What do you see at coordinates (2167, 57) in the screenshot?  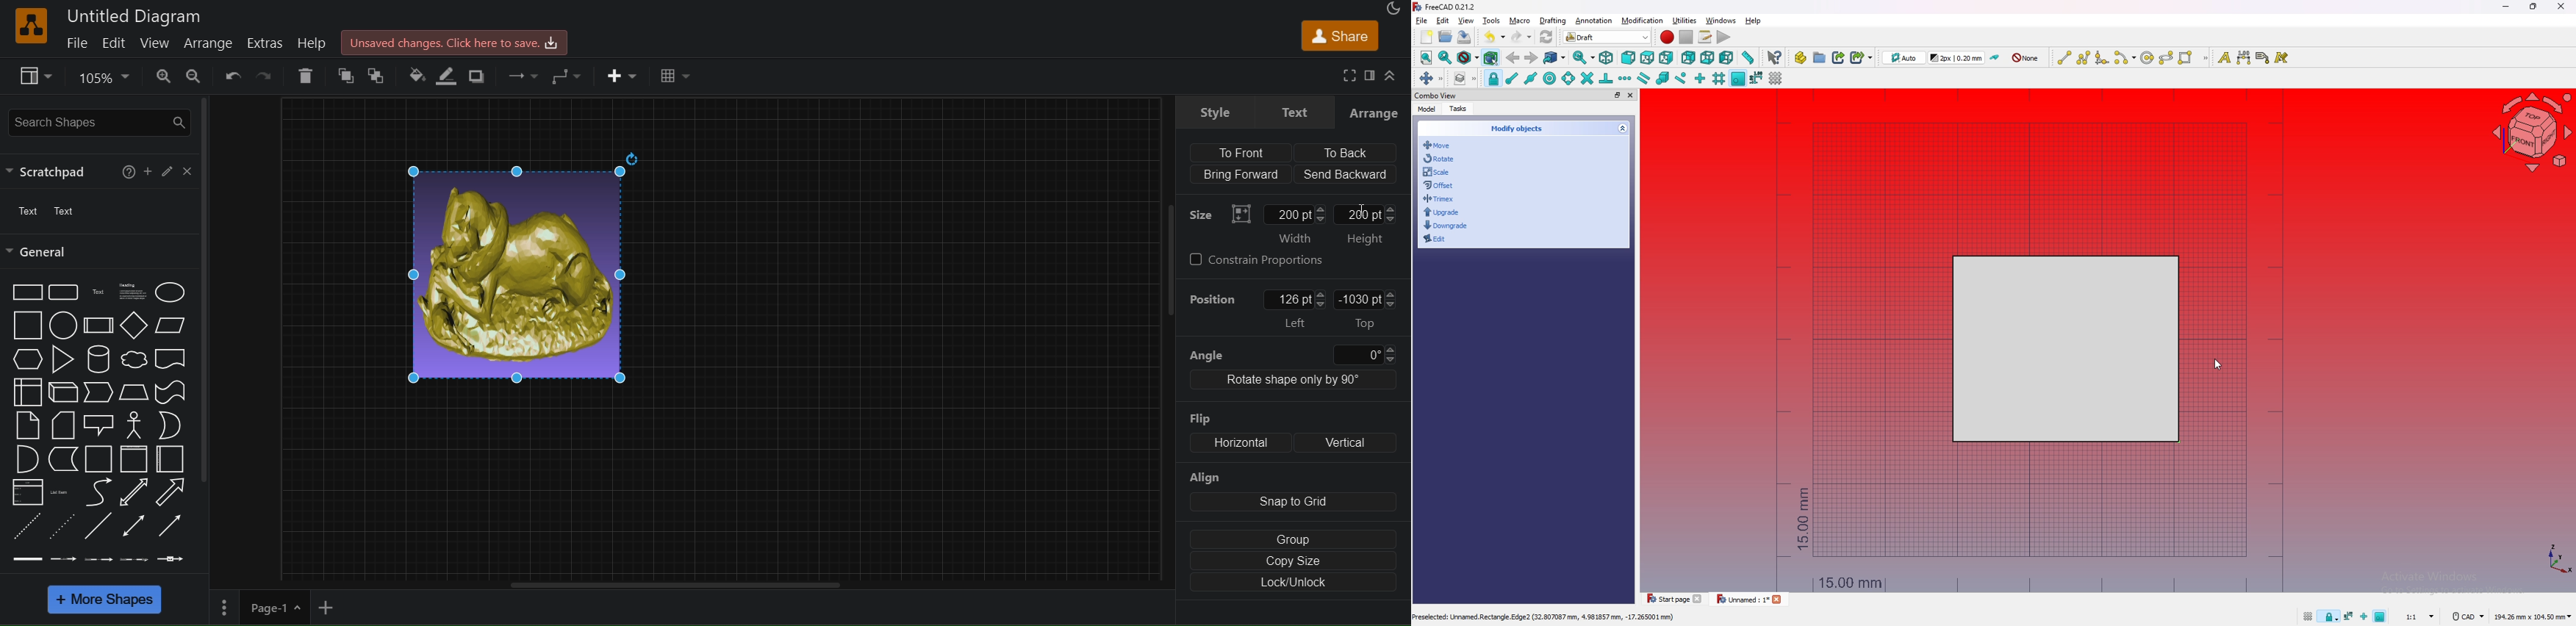 I see `ellipse` at bounding box center [2167, 57].